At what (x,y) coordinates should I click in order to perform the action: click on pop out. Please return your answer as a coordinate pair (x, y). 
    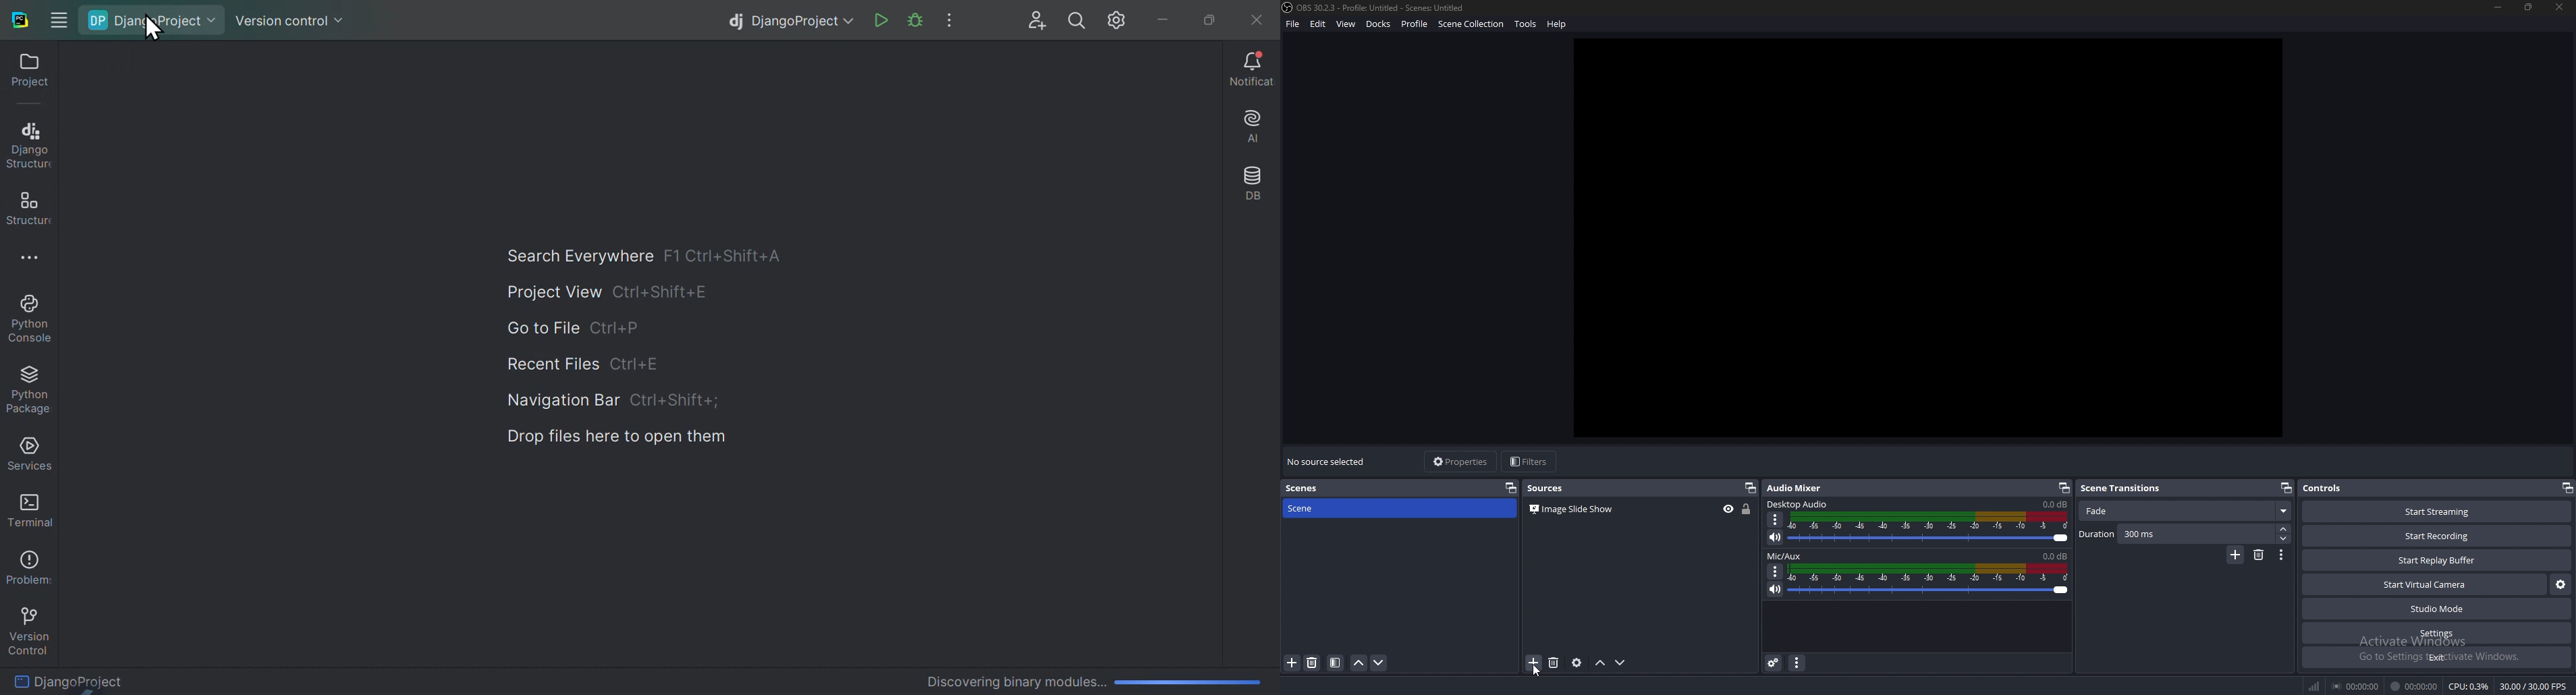
    Looking at the image, I should click on (2064, 488).